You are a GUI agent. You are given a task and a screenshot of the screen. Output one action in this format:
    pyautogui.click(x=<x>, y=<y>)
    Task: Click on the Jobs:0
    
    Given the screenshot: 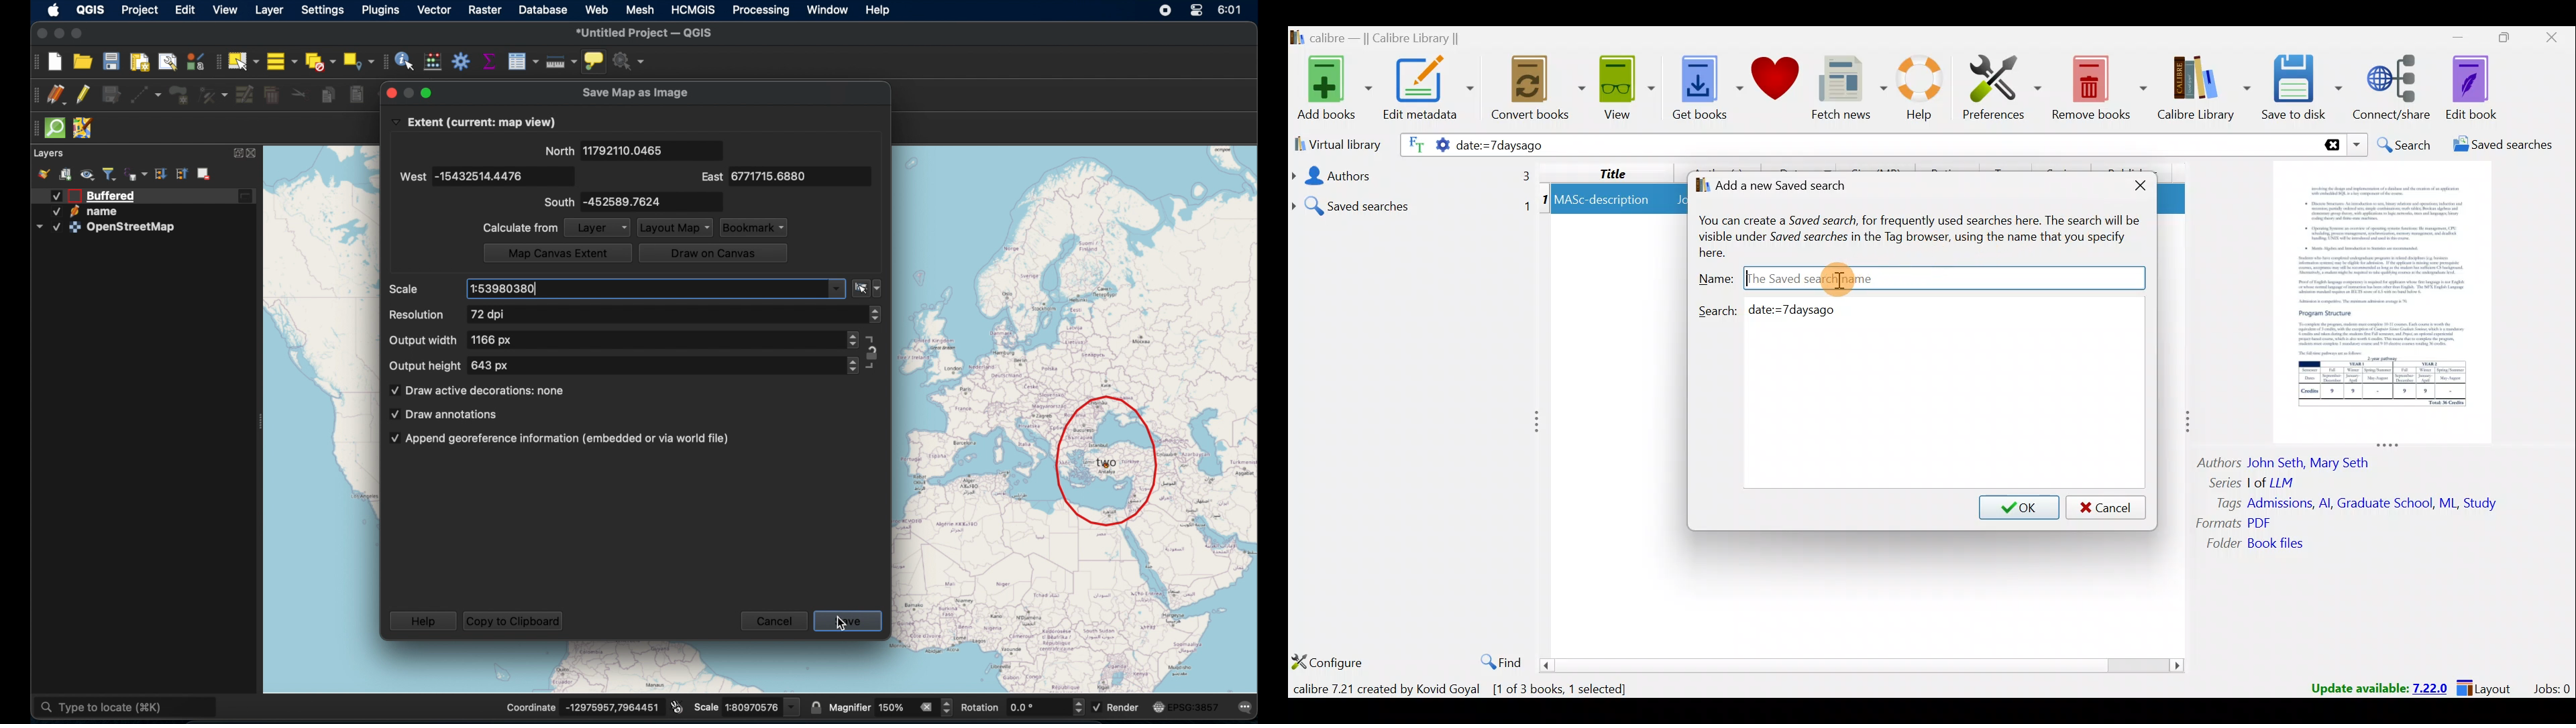 What is the action you would take?
    pyautogui.click(x=2551, y=688)
    